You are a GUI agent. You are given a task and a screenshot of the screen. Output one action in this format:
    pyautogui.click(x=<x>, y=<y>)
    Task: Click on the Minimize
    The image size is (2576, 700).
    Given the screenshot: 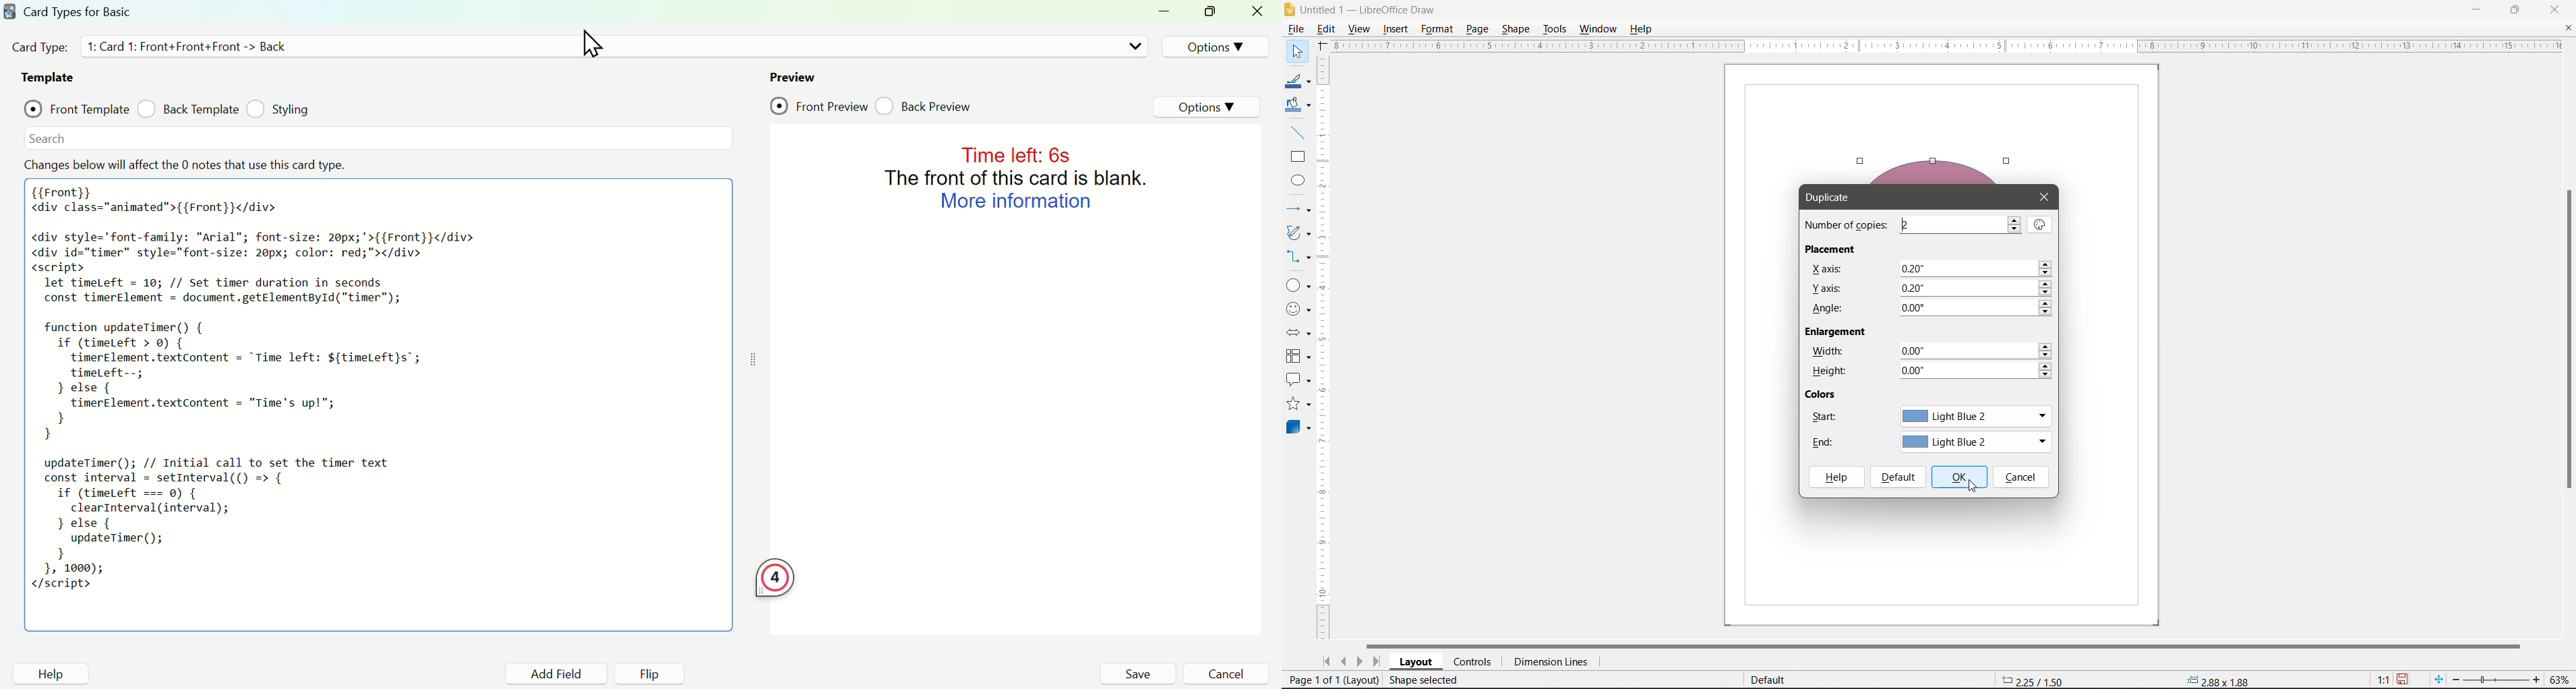 What is the action you would take?
    pyautogui.click(x=2477, y=10)
    